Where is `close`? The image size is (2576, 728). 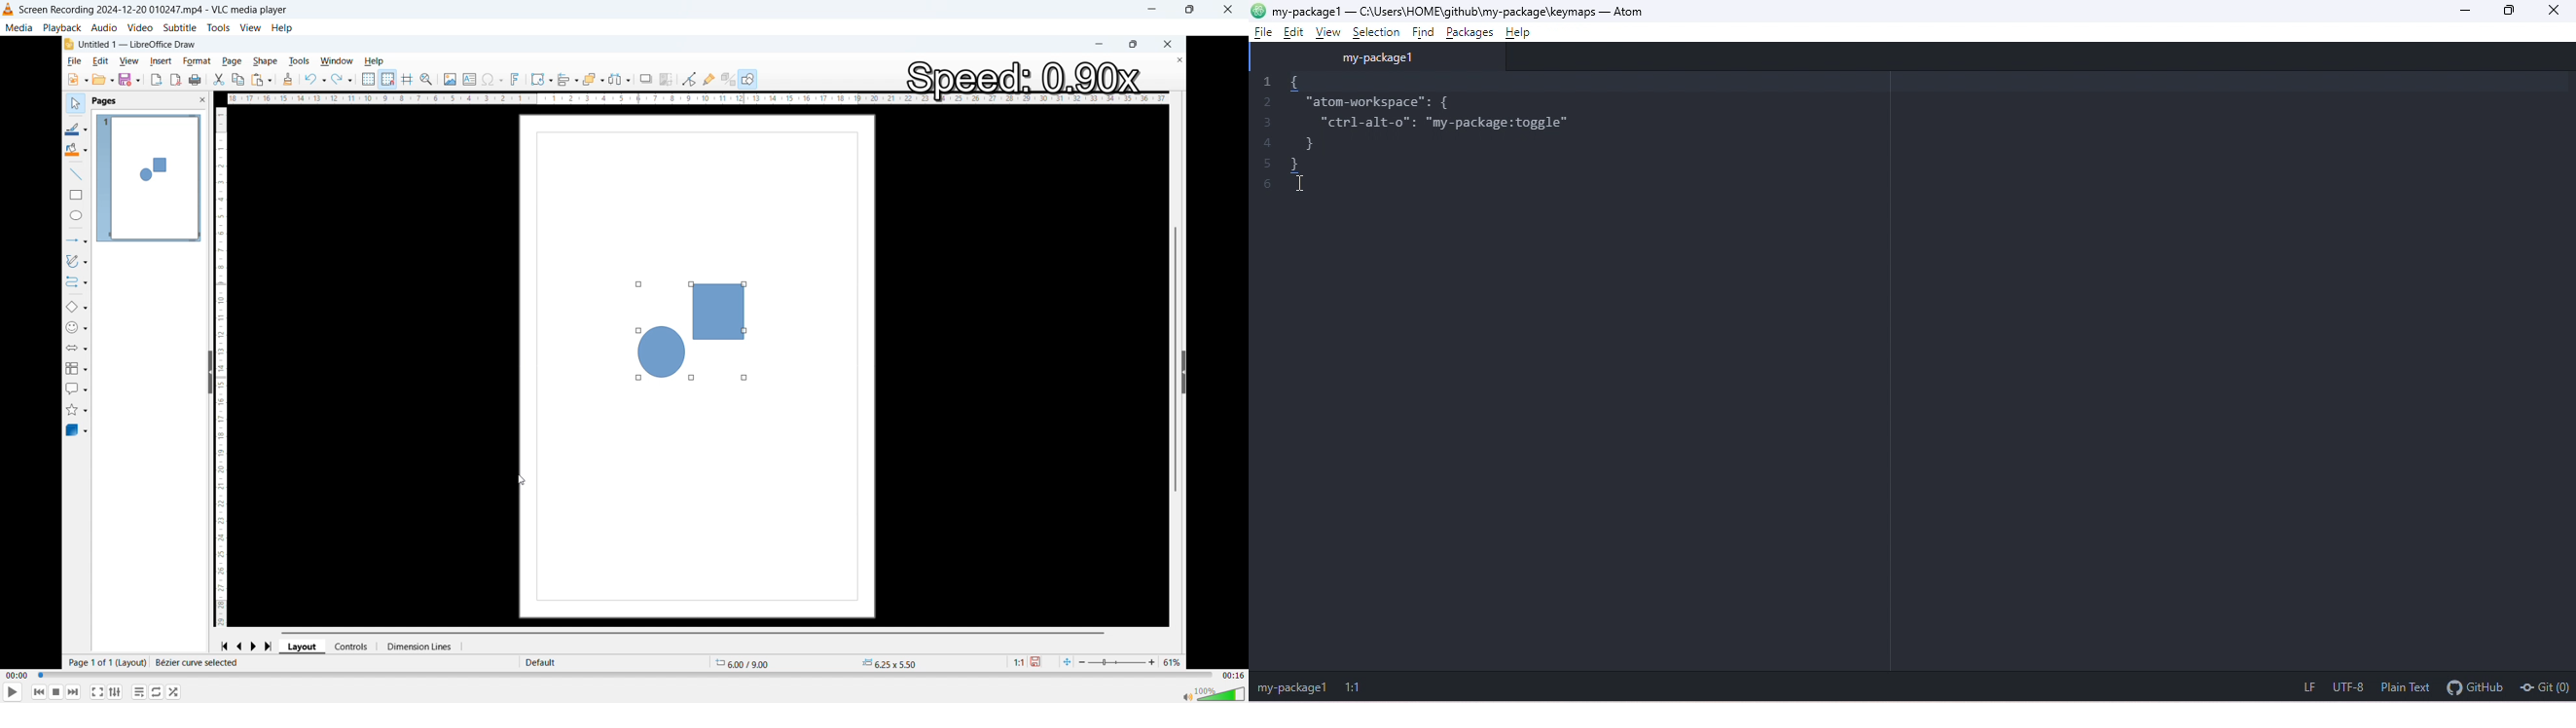 close is located at coordinates (2558, 11).